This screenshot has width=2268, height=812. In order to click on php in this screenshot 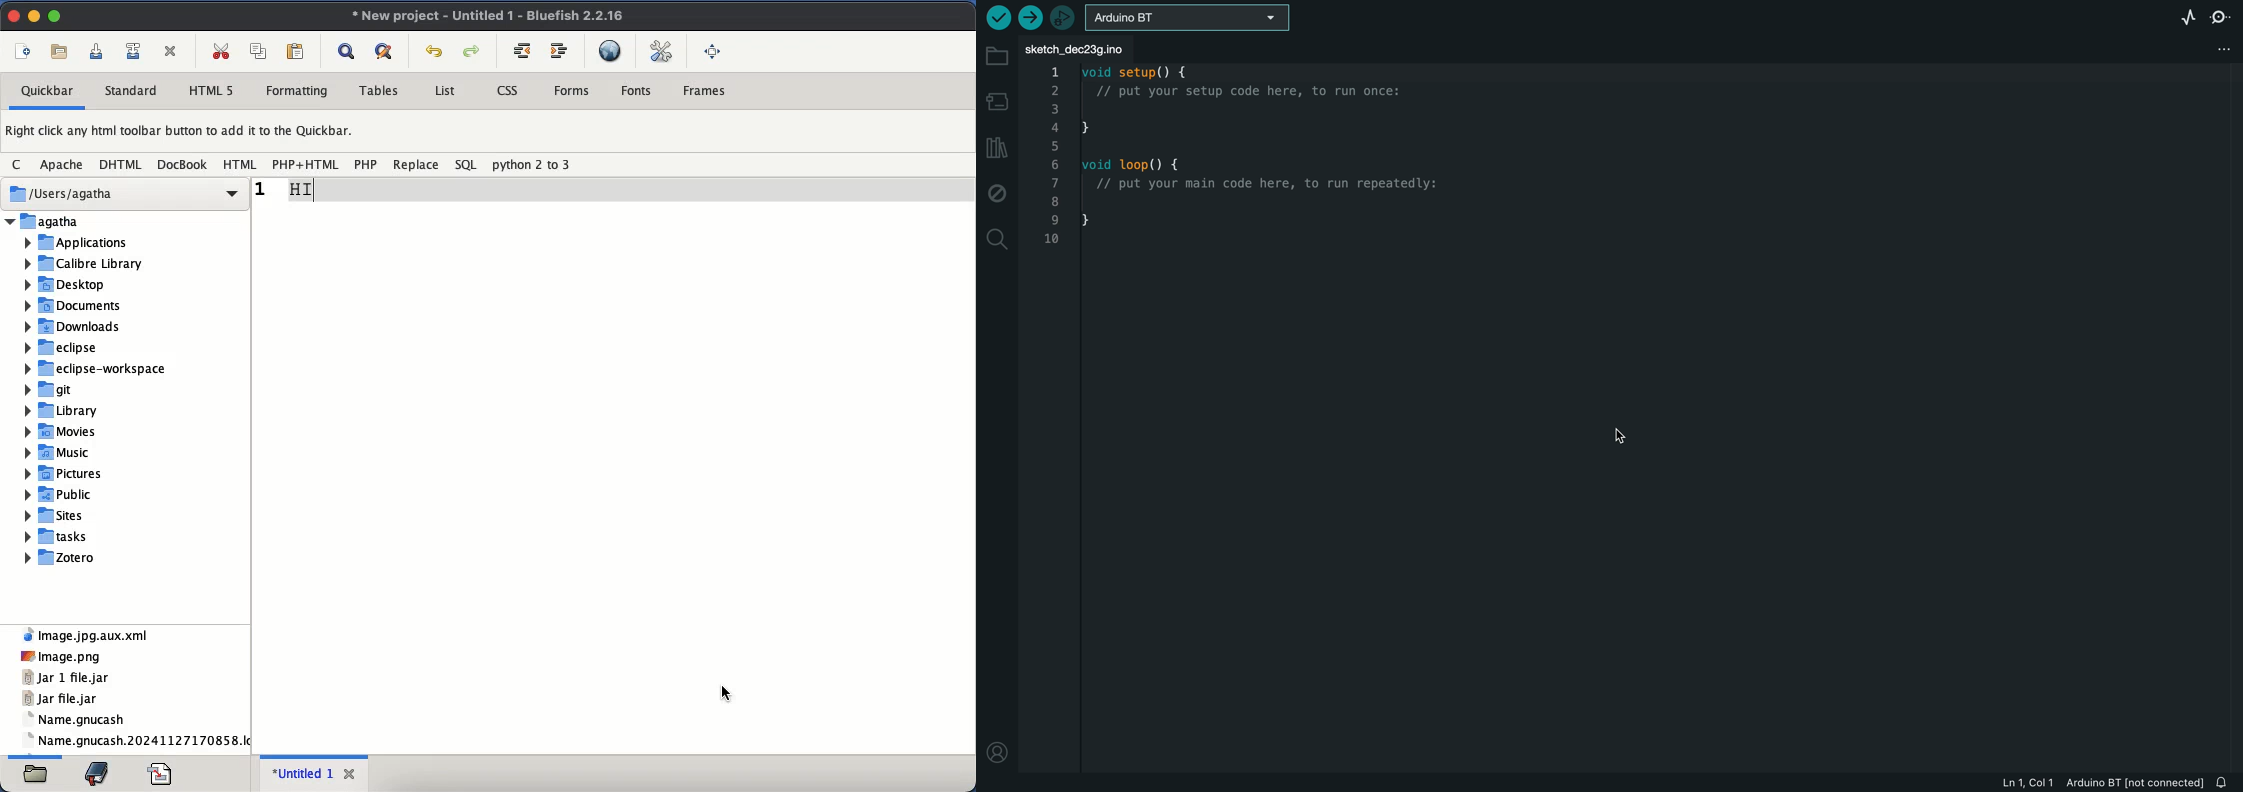, I will do `click(367, 165)`.